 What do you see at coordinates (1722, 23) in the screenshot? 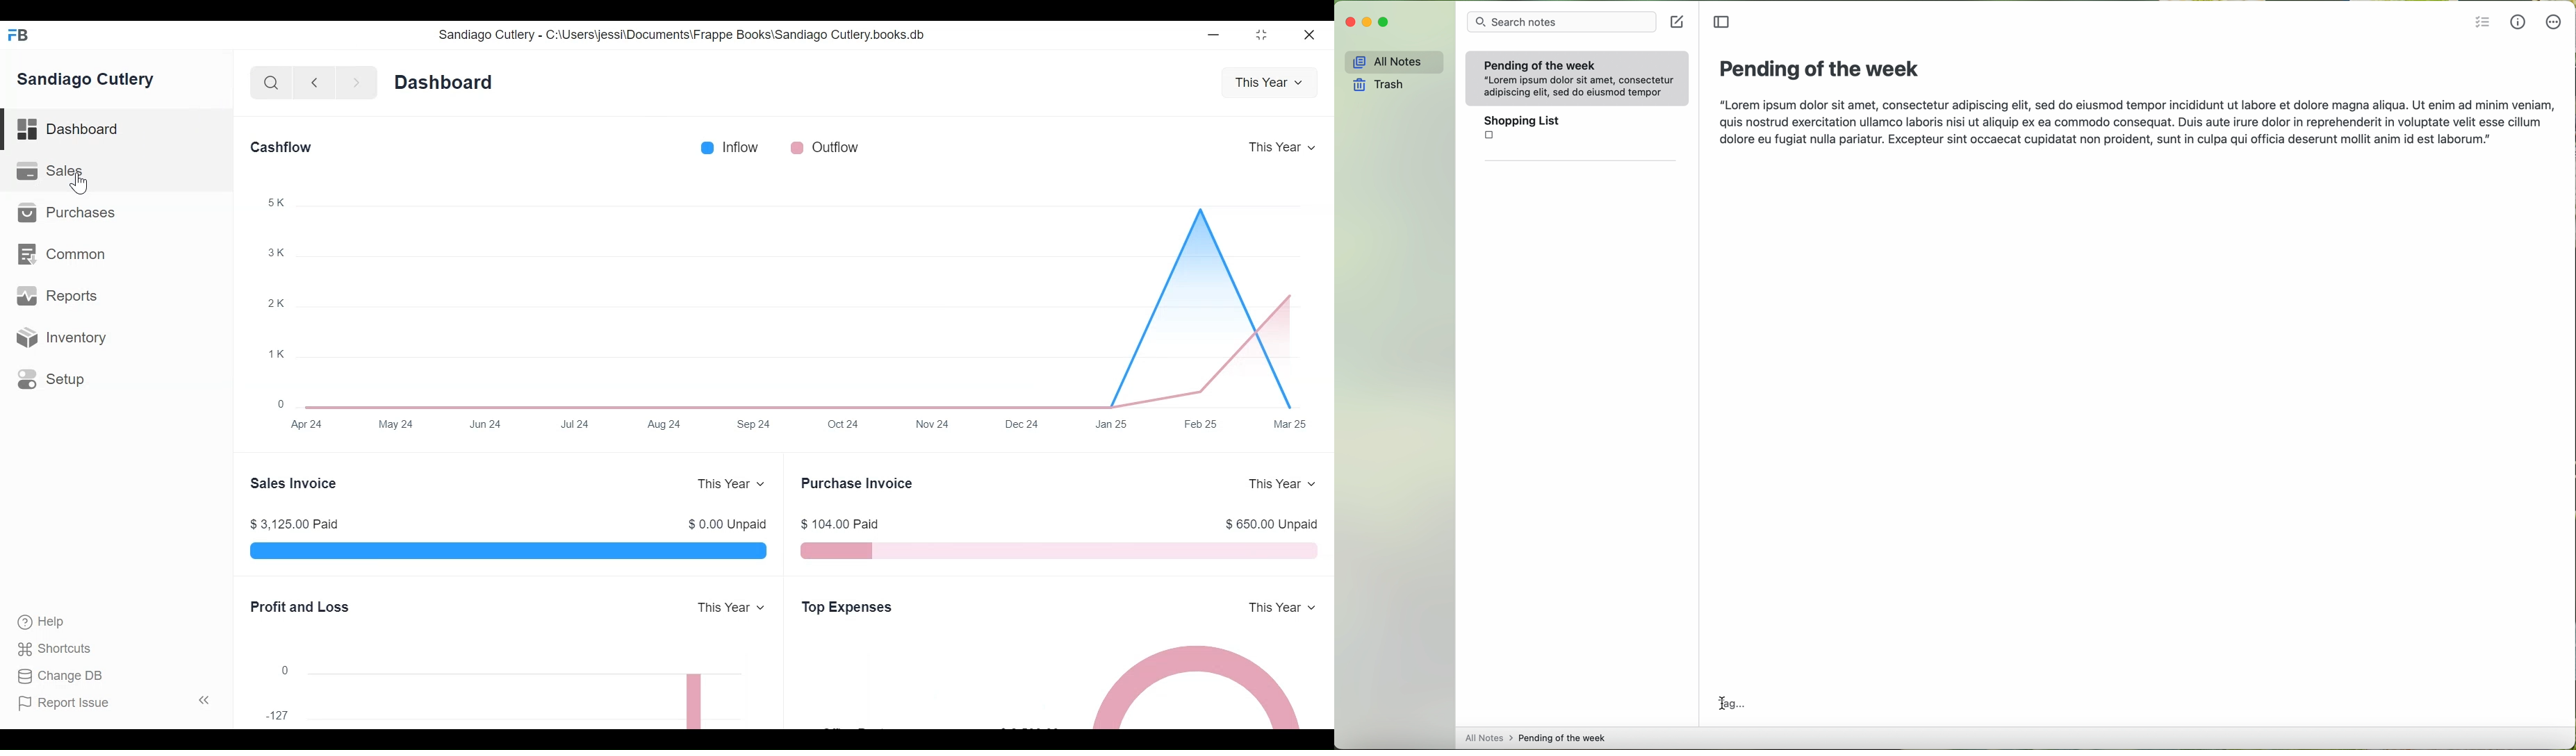
I see `toggle sidebar` at bounding box center [1722, 23].